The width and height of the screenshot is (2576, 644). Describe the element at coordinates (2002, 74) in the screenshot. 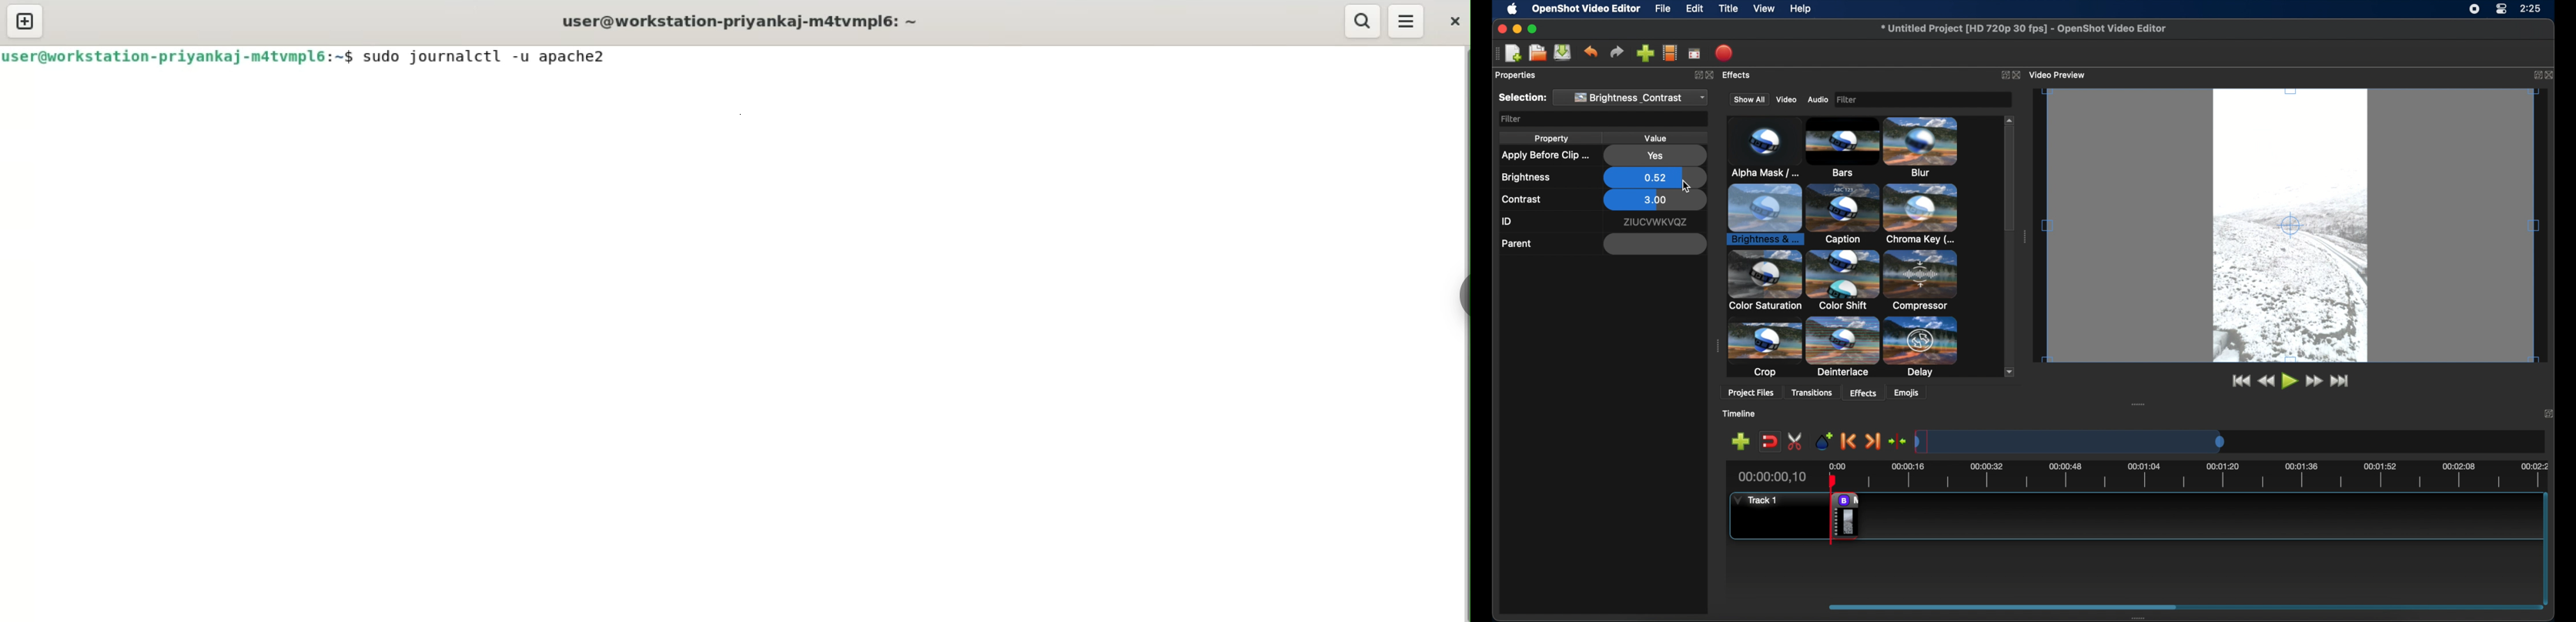

I see `expand` at that location.